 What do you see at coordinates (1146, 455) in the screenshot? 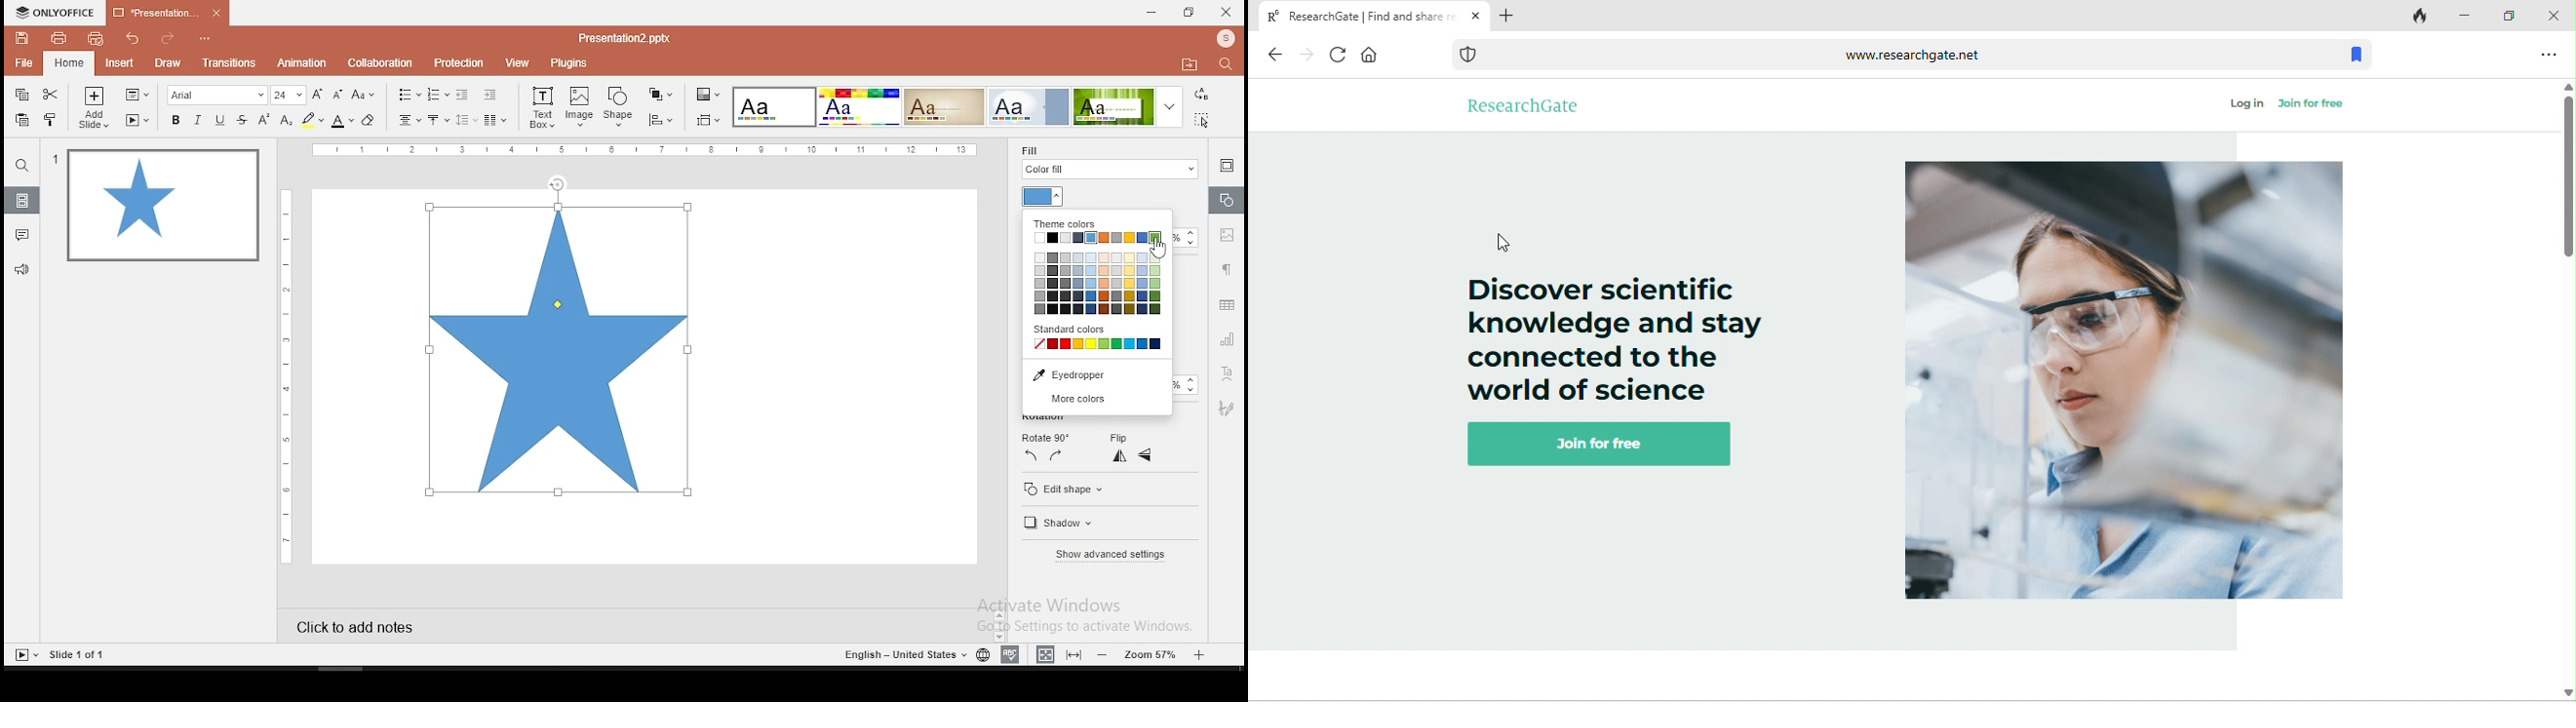
I see `flip vertical` at bounding box center [1146, 455].